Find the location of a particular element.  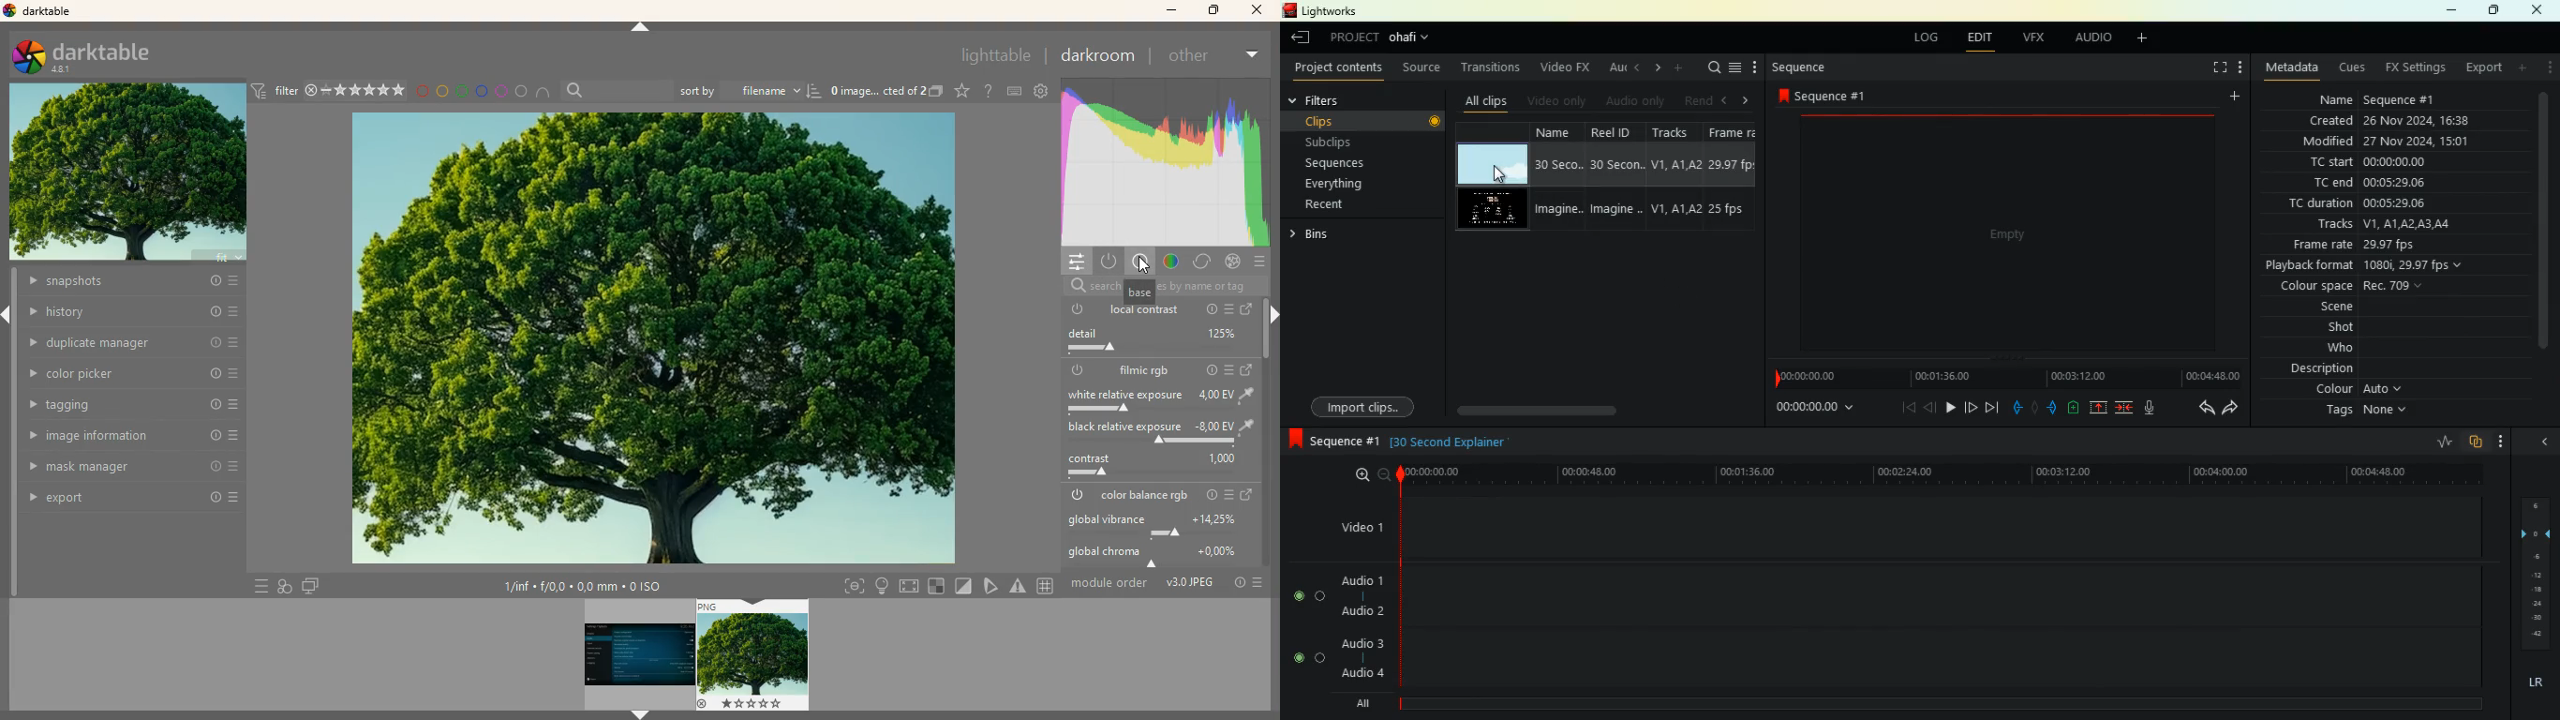

more is located at coordinates (1233, 494).